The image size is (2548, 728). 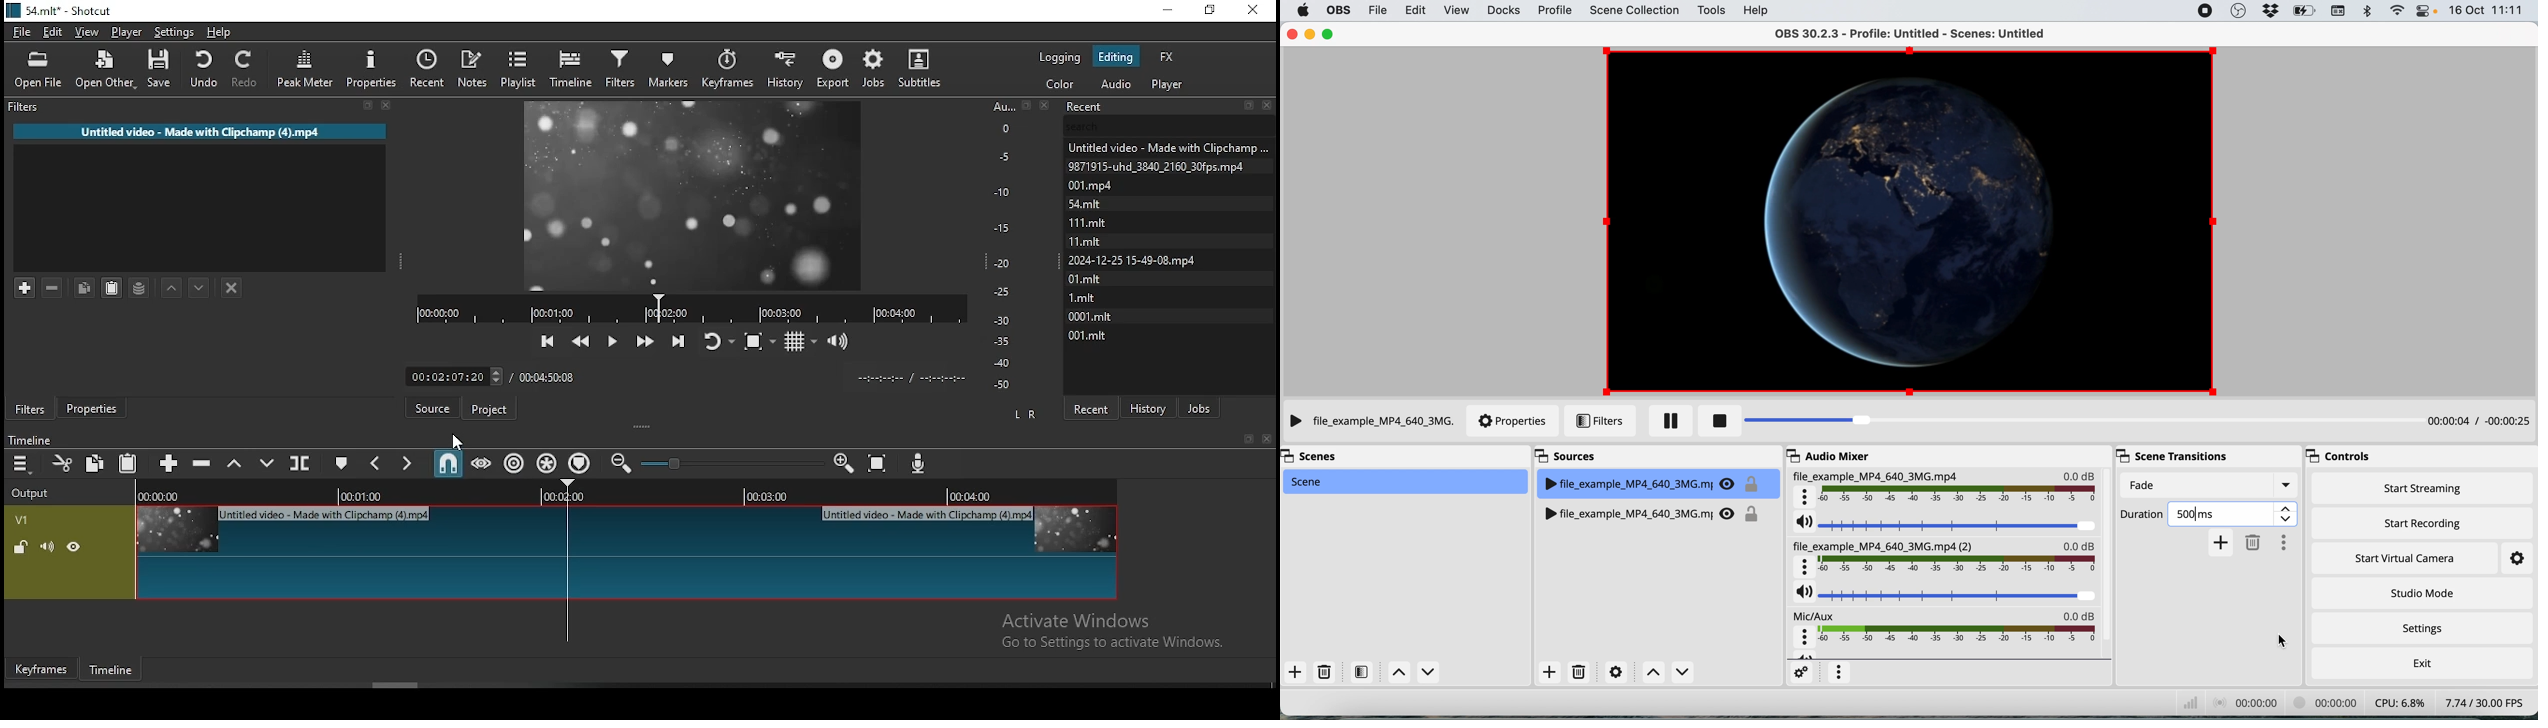 What do you see at coordinates (19, 518) in the screenshot?
I see `V!` at bounding box center [19, 518].